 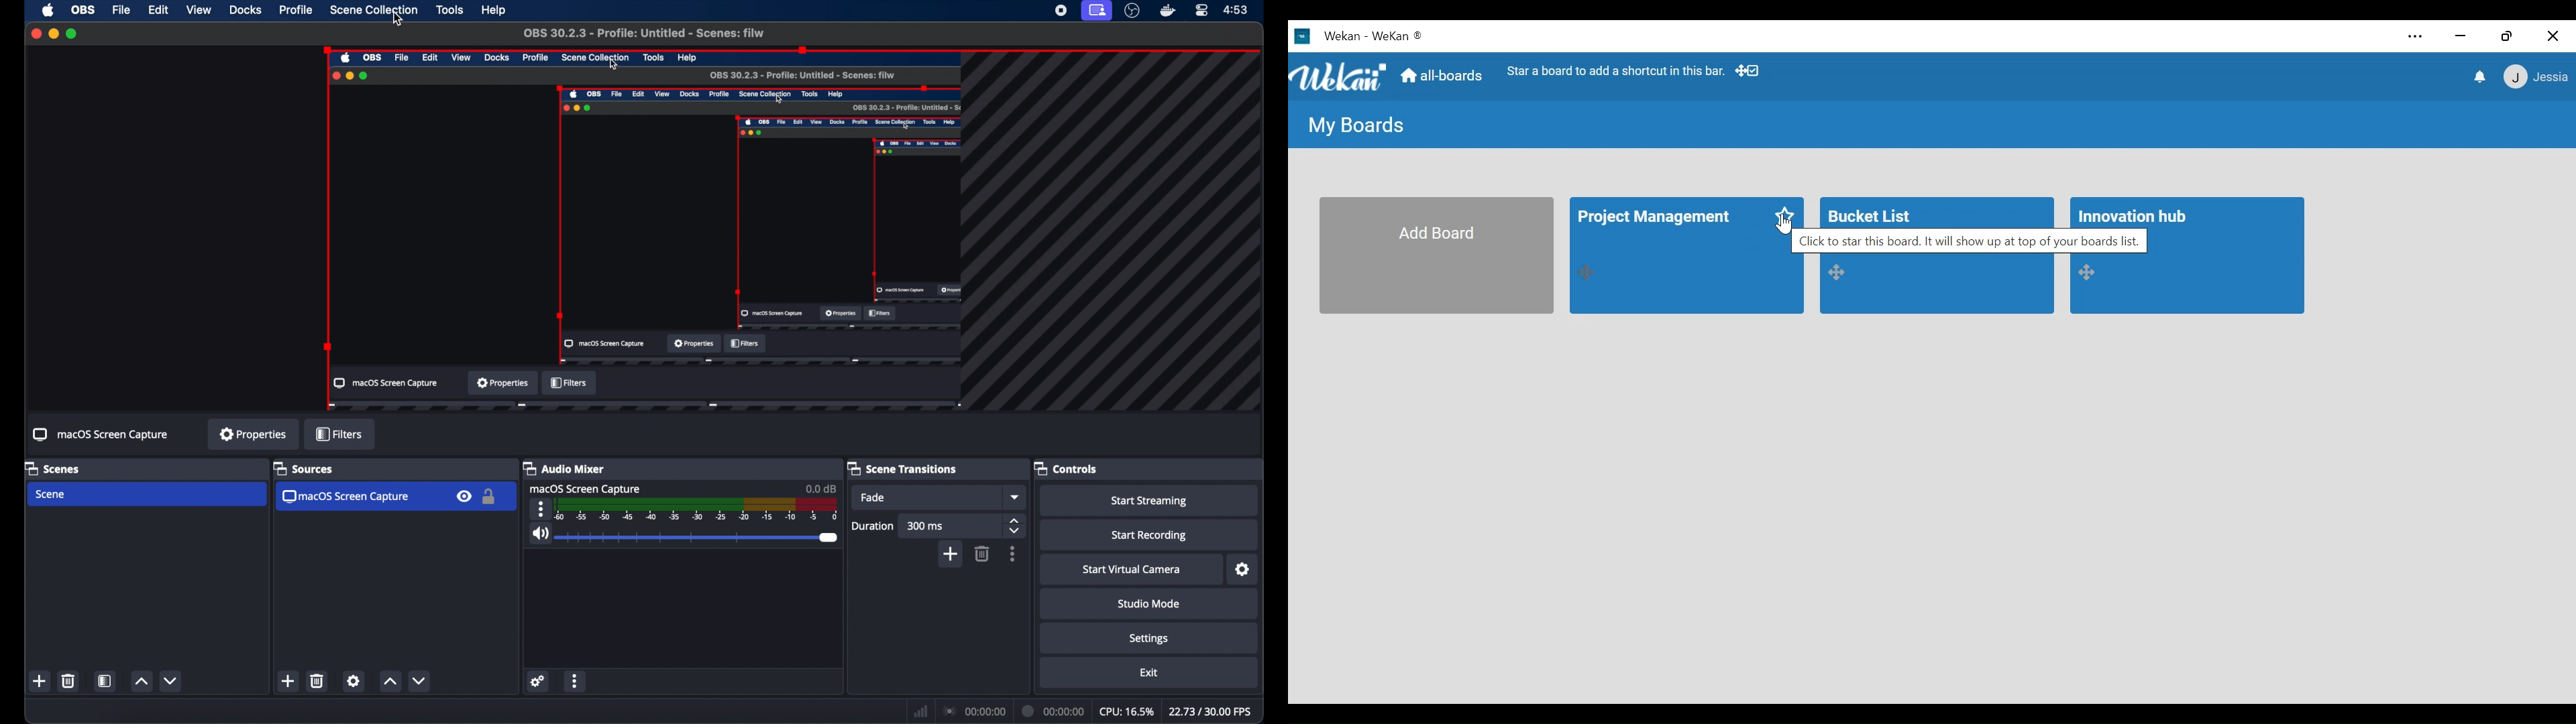 What do you see at coordinates (873, 525) in the screenshot?
I see `duration` at bounding box center [873, 525].